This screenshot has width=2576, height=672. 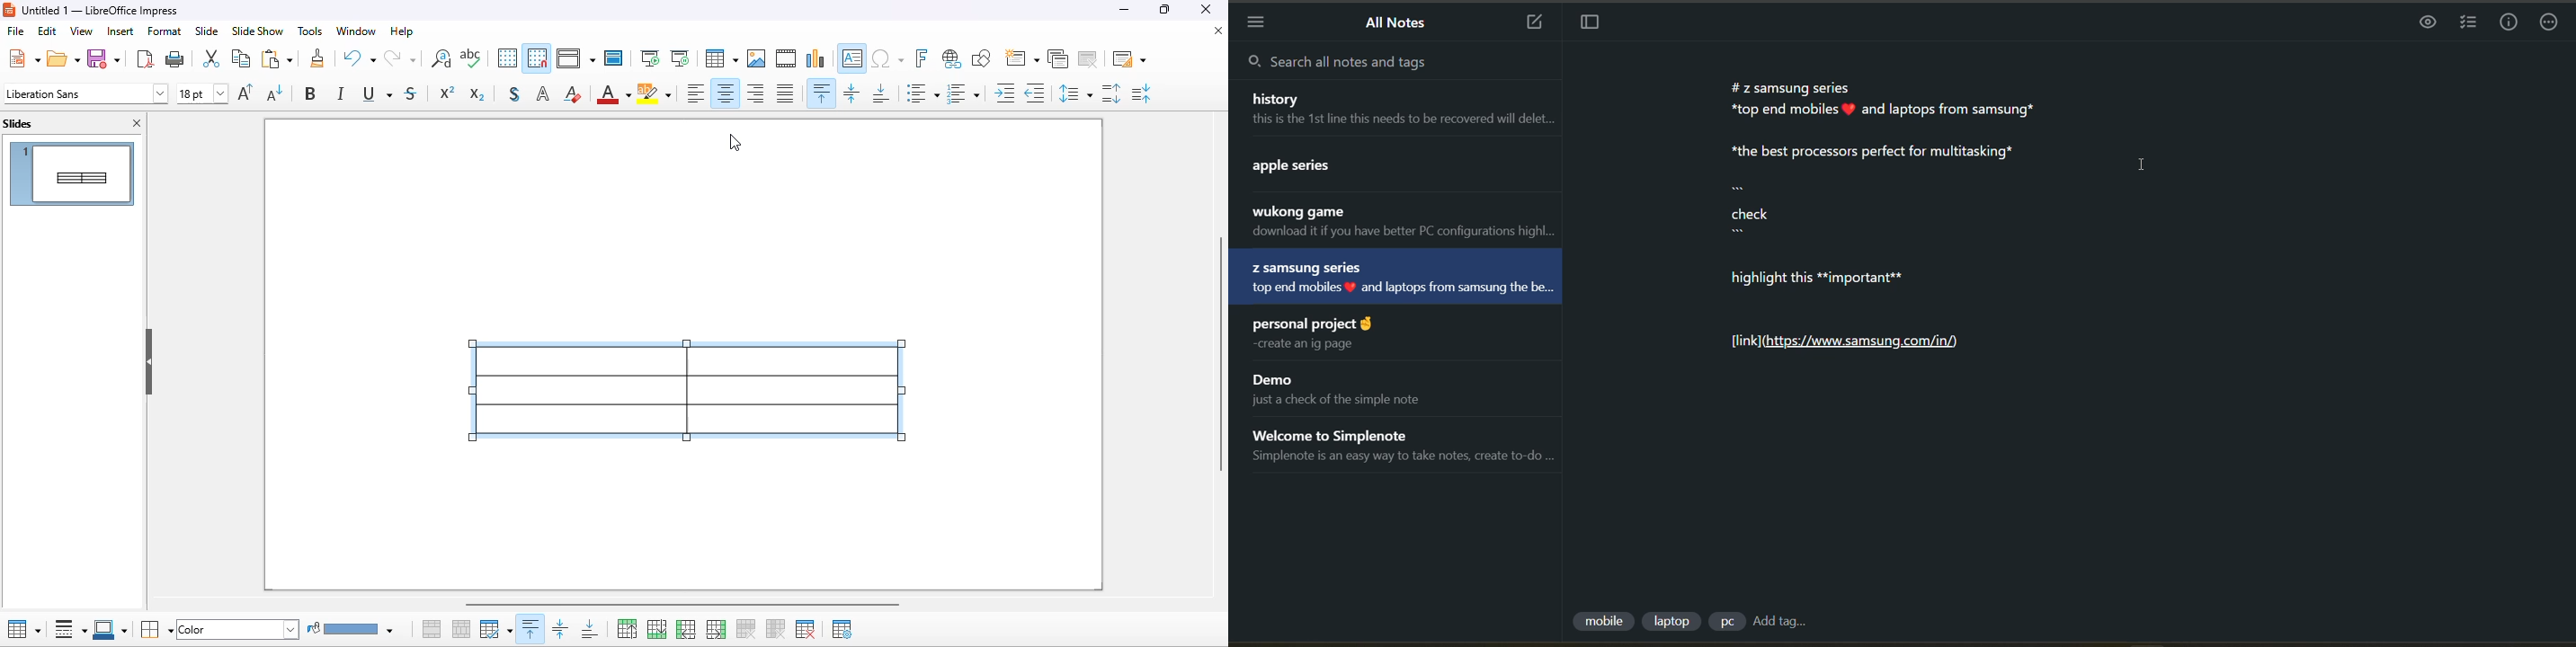 I want to click on cursor, so click(x=2141, y=162).